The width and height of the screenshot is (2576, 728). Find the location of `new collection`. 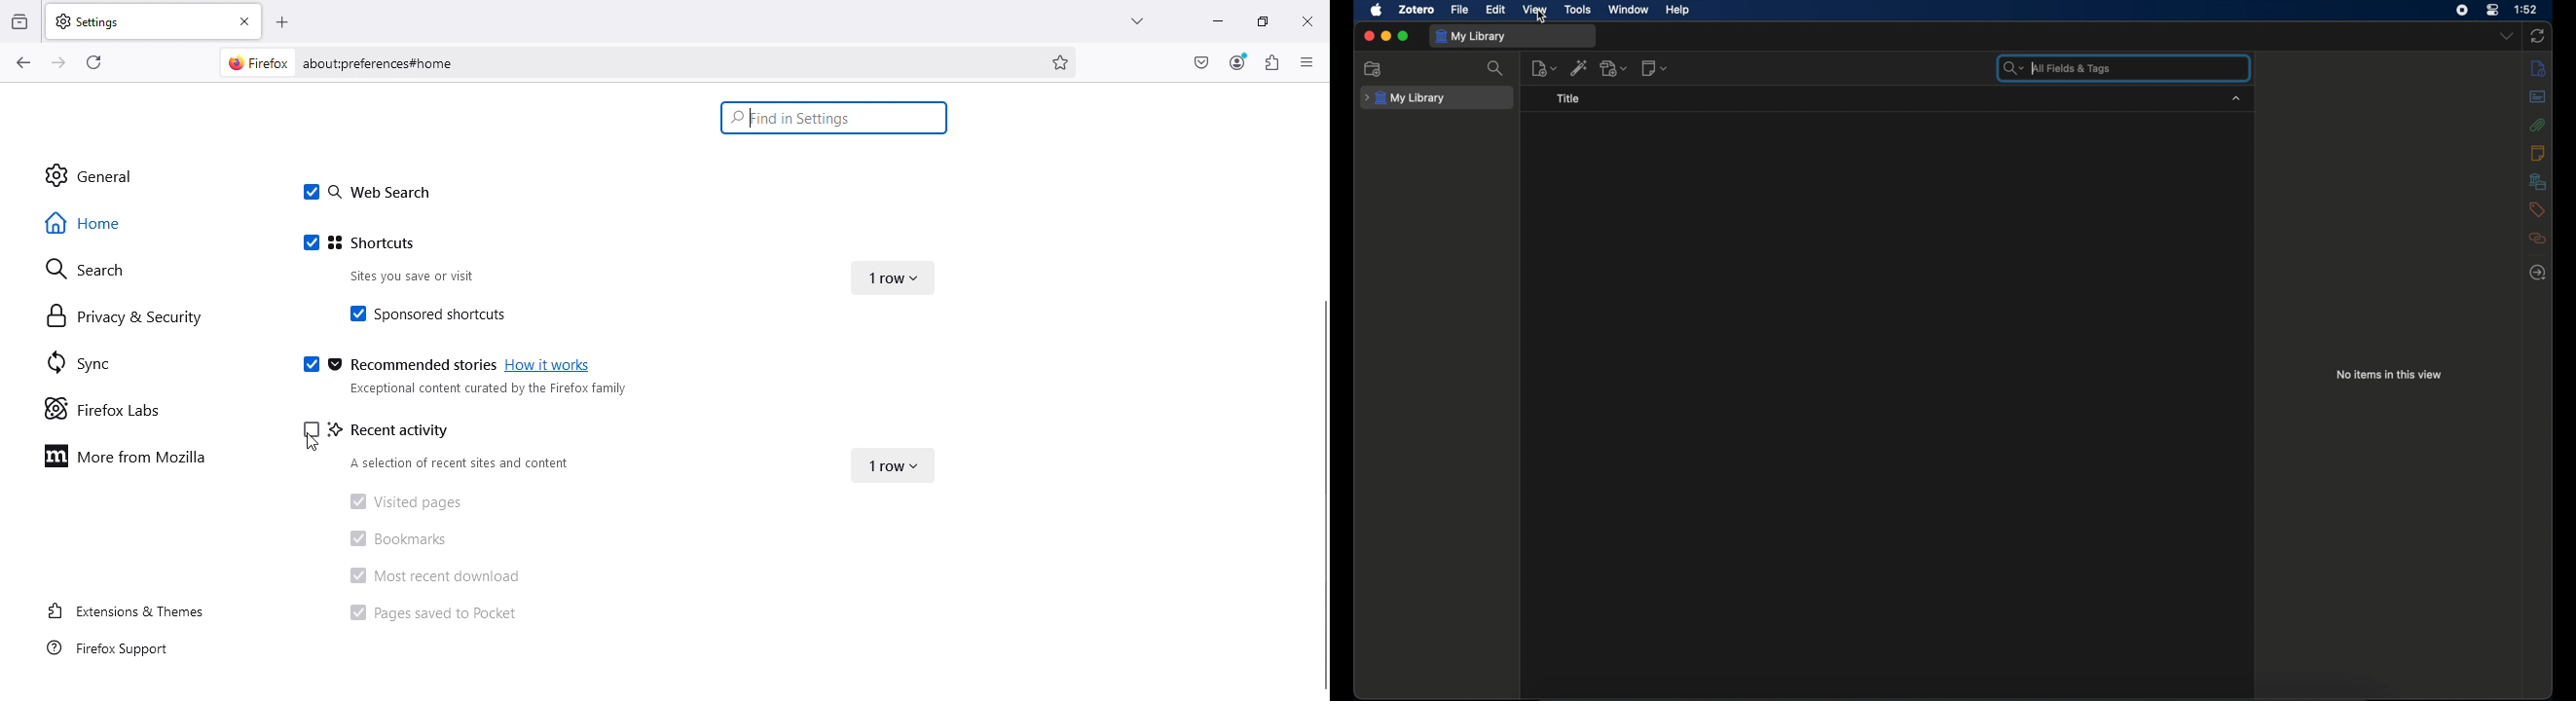

new collection is located at coordinates (1373, 69).